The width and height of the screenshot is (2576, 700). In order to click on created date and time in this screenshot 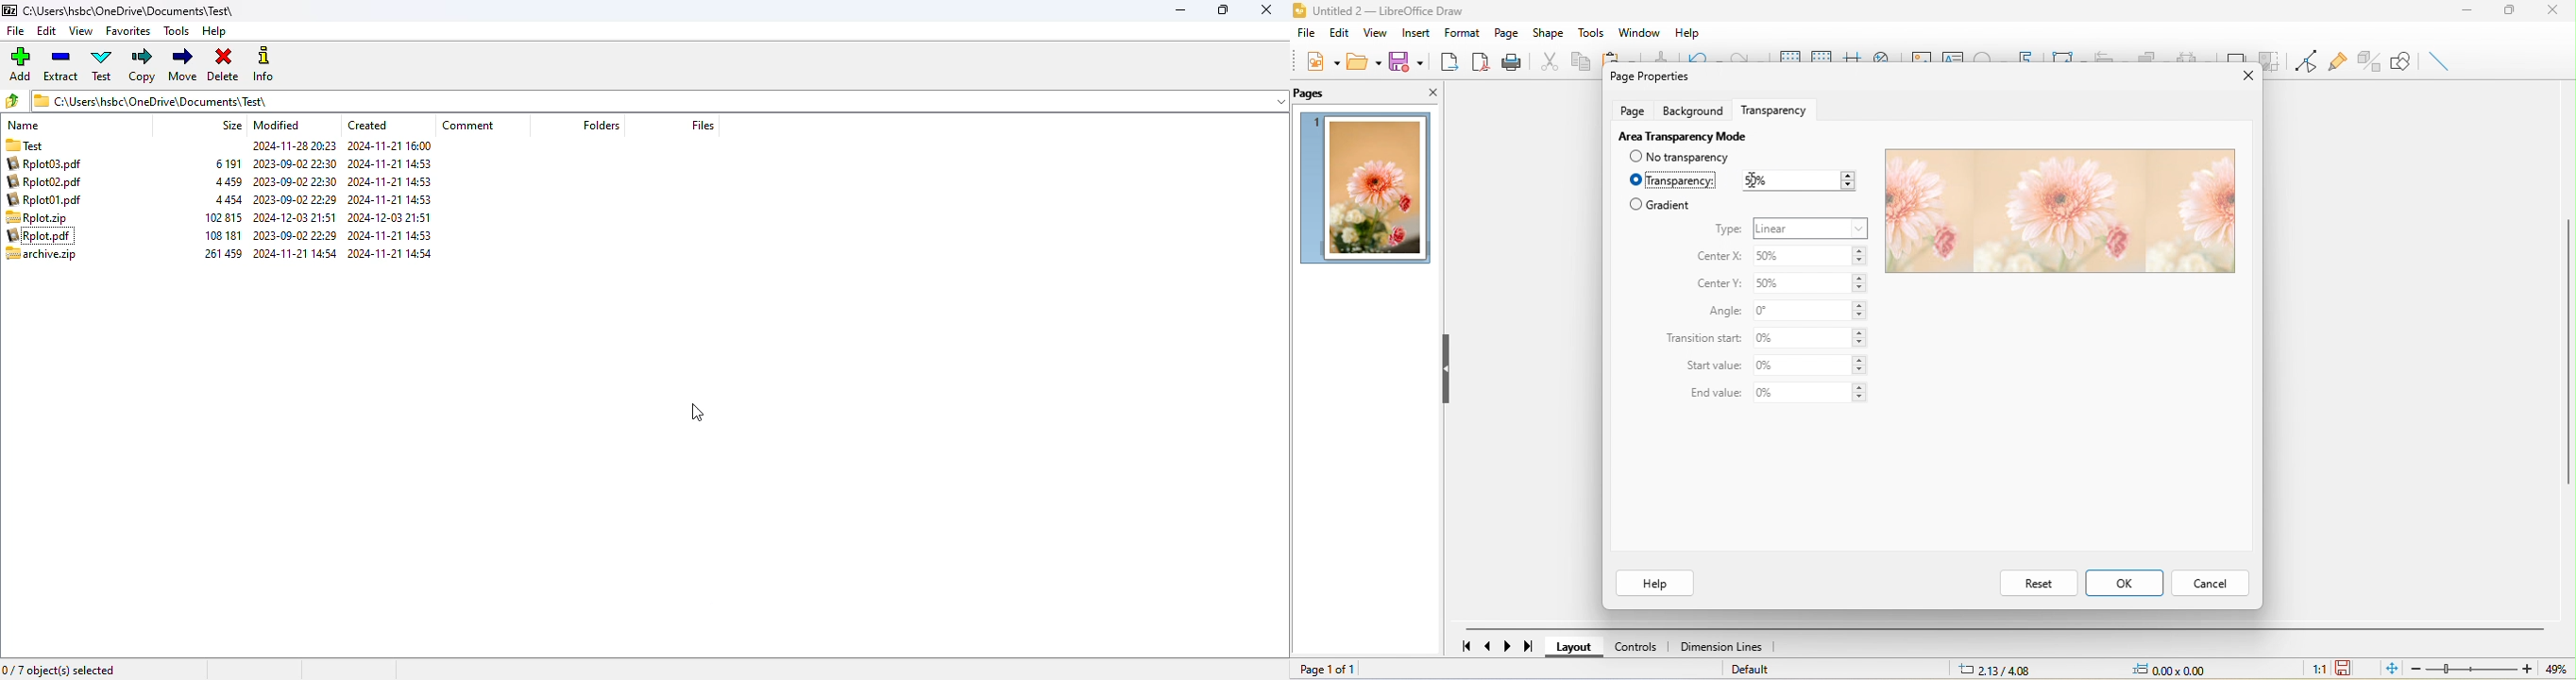, I will do `click(390, 174)`.